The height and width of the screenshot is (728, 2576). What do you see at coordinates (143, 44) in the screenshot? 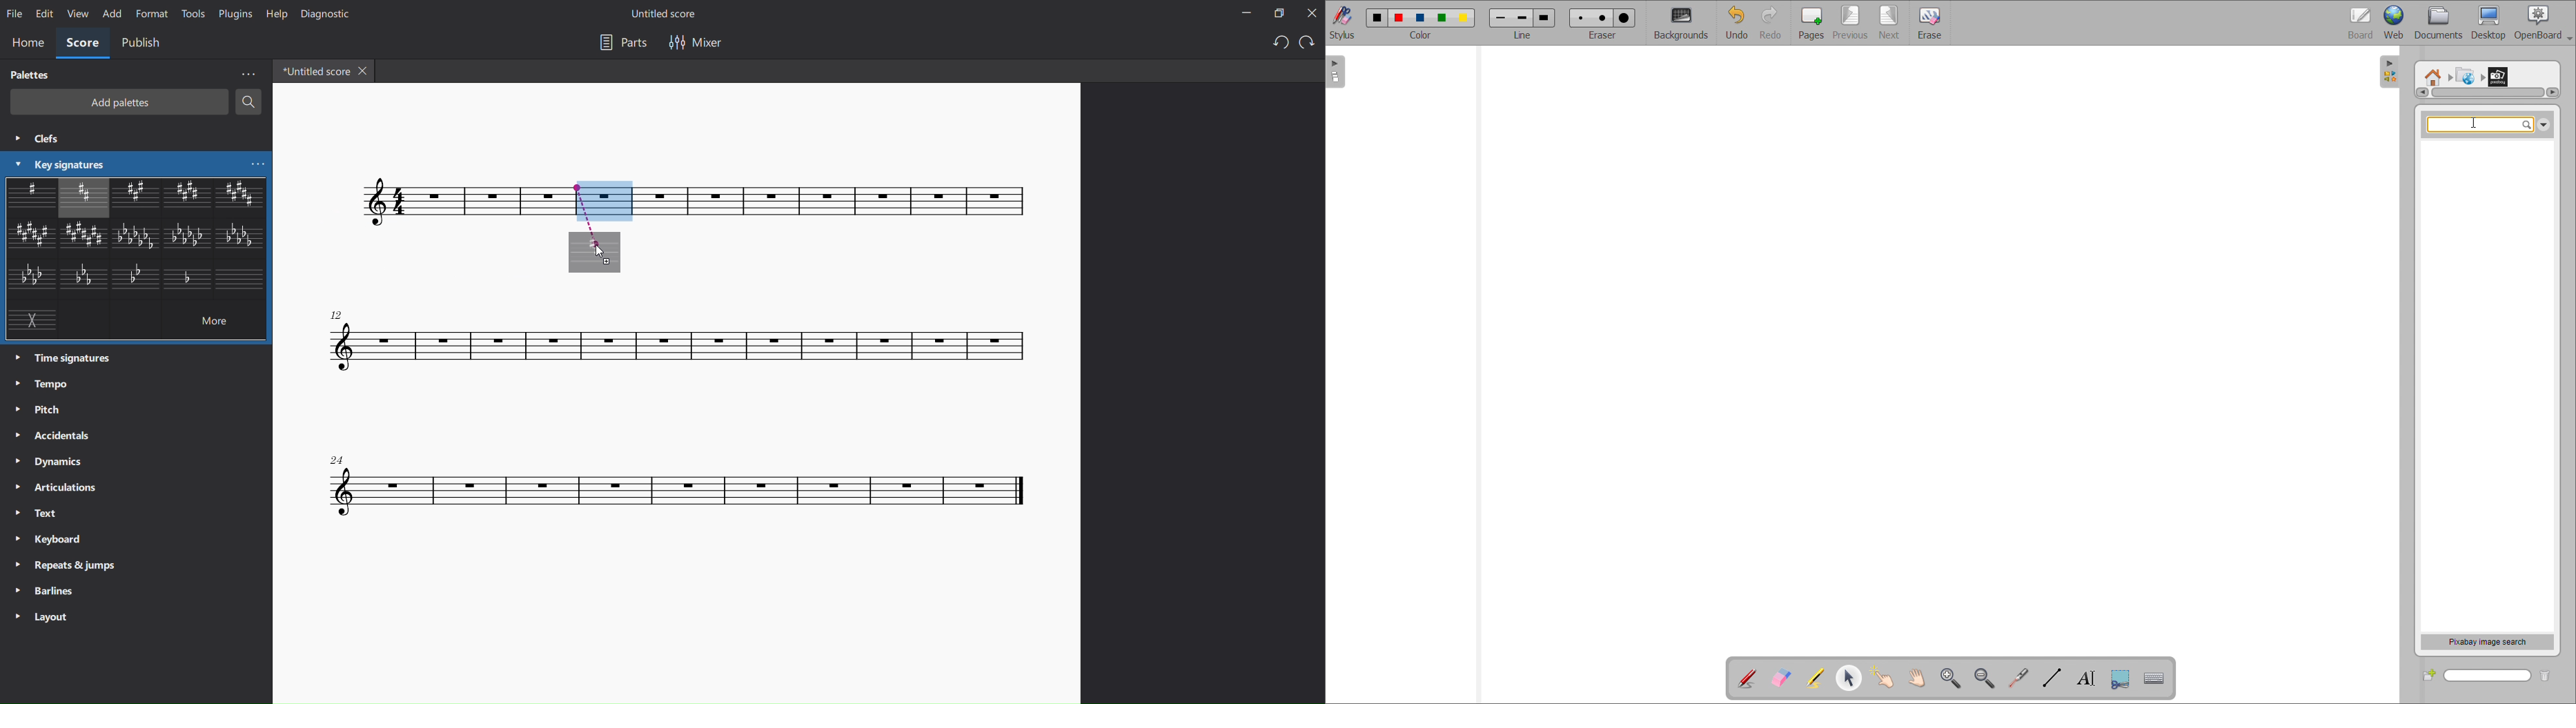
I see `publish` at bounding box center [143, 44].